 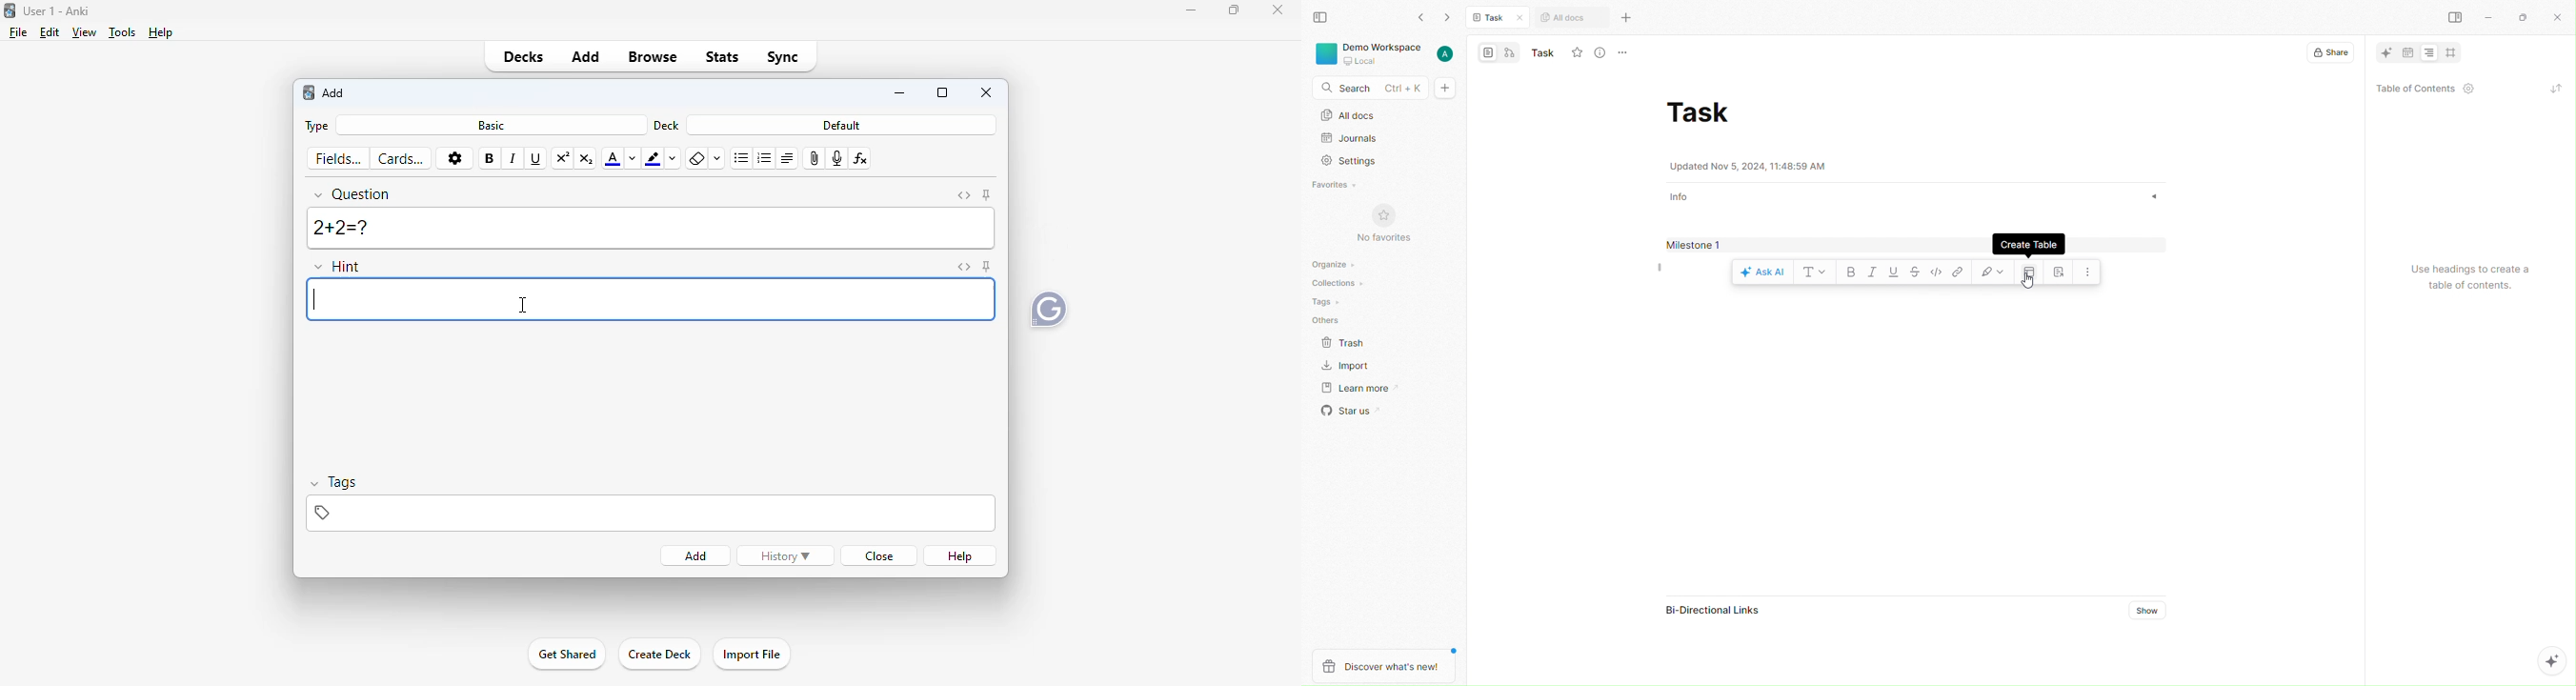 I want to click on maximize, so click(x=1234, y=10).